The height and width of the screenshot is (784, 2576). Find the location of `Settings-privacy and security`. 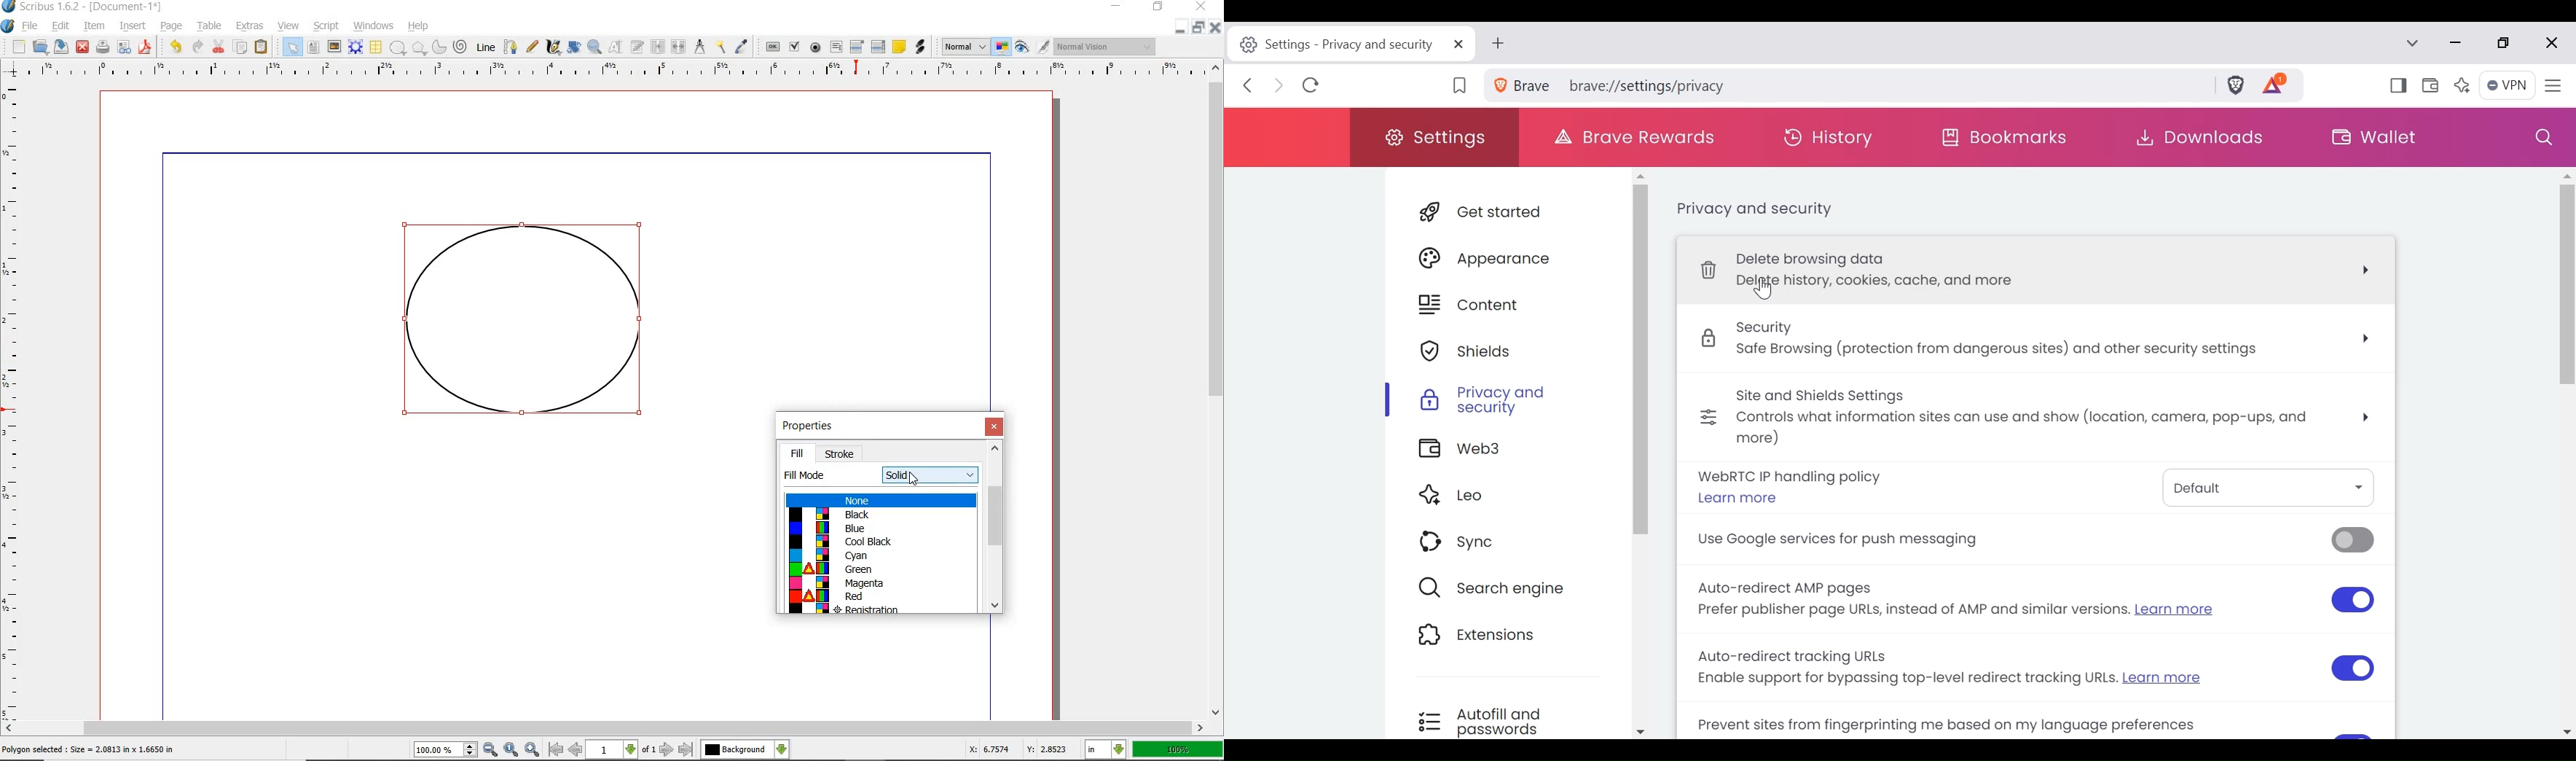

Settings-privacy and security is located at coordinates (1350, 44).